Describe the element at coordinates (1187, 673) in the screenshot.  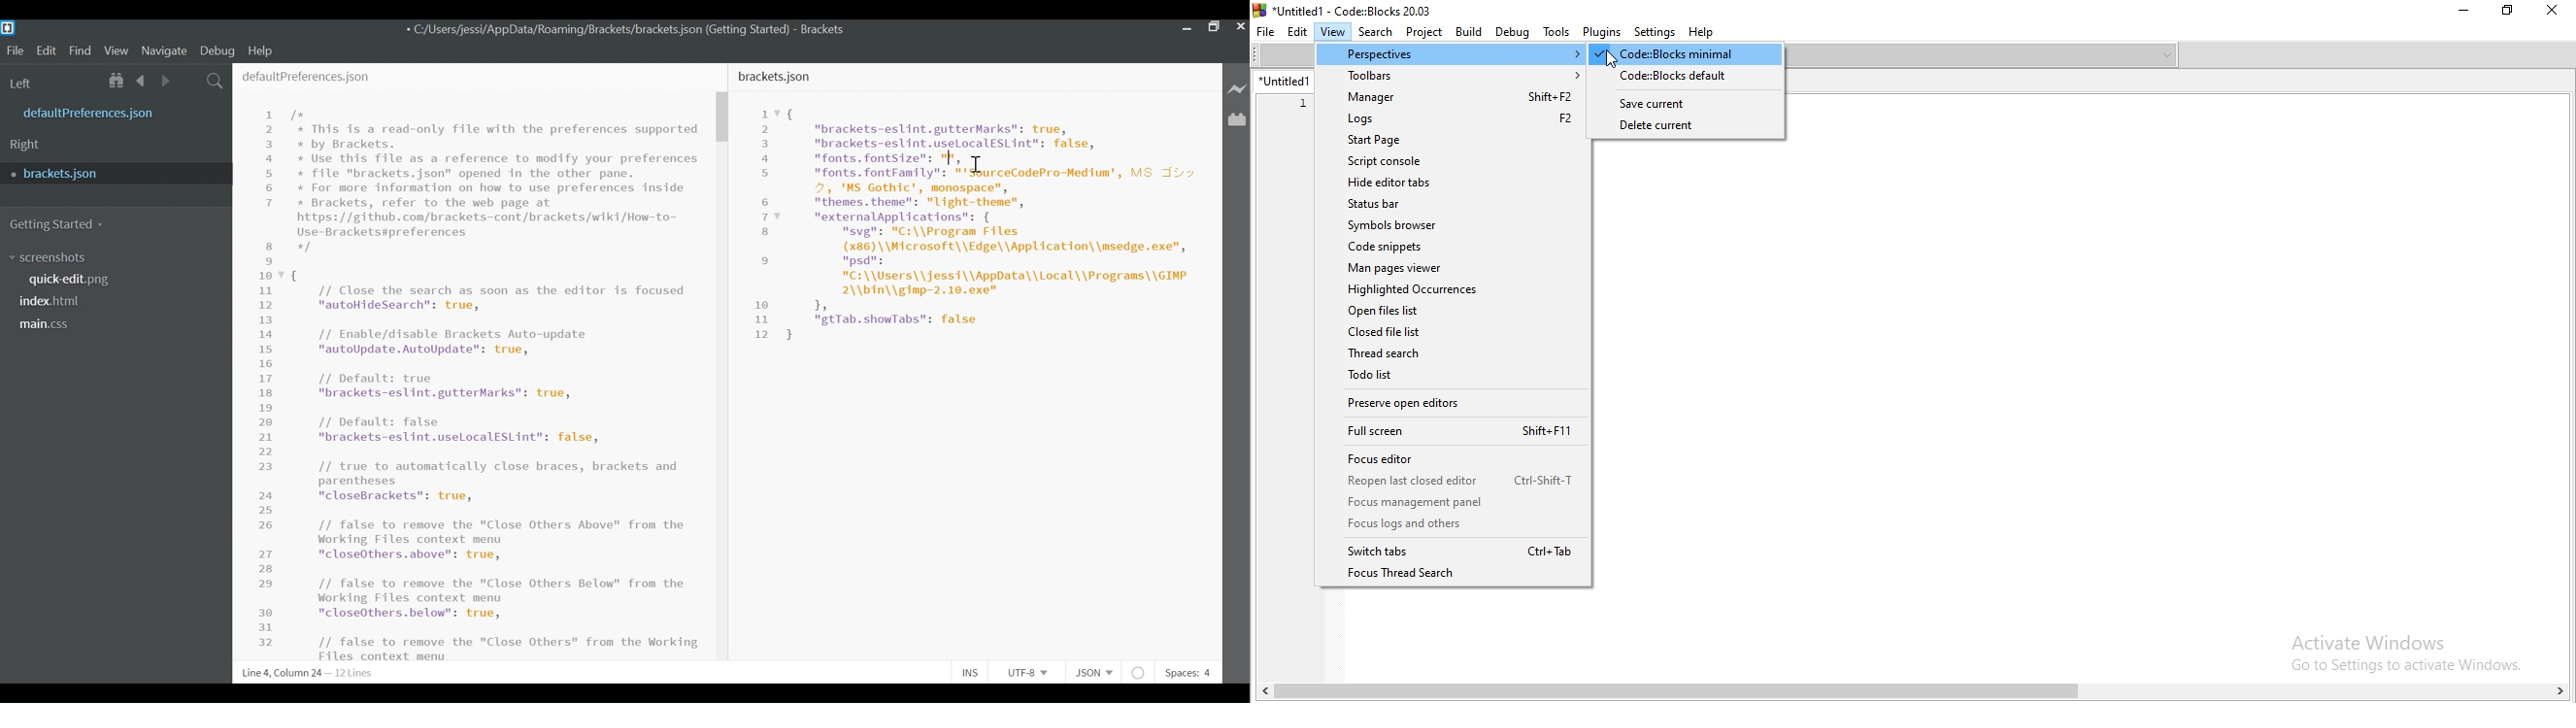
I see `Spaces` at that location.